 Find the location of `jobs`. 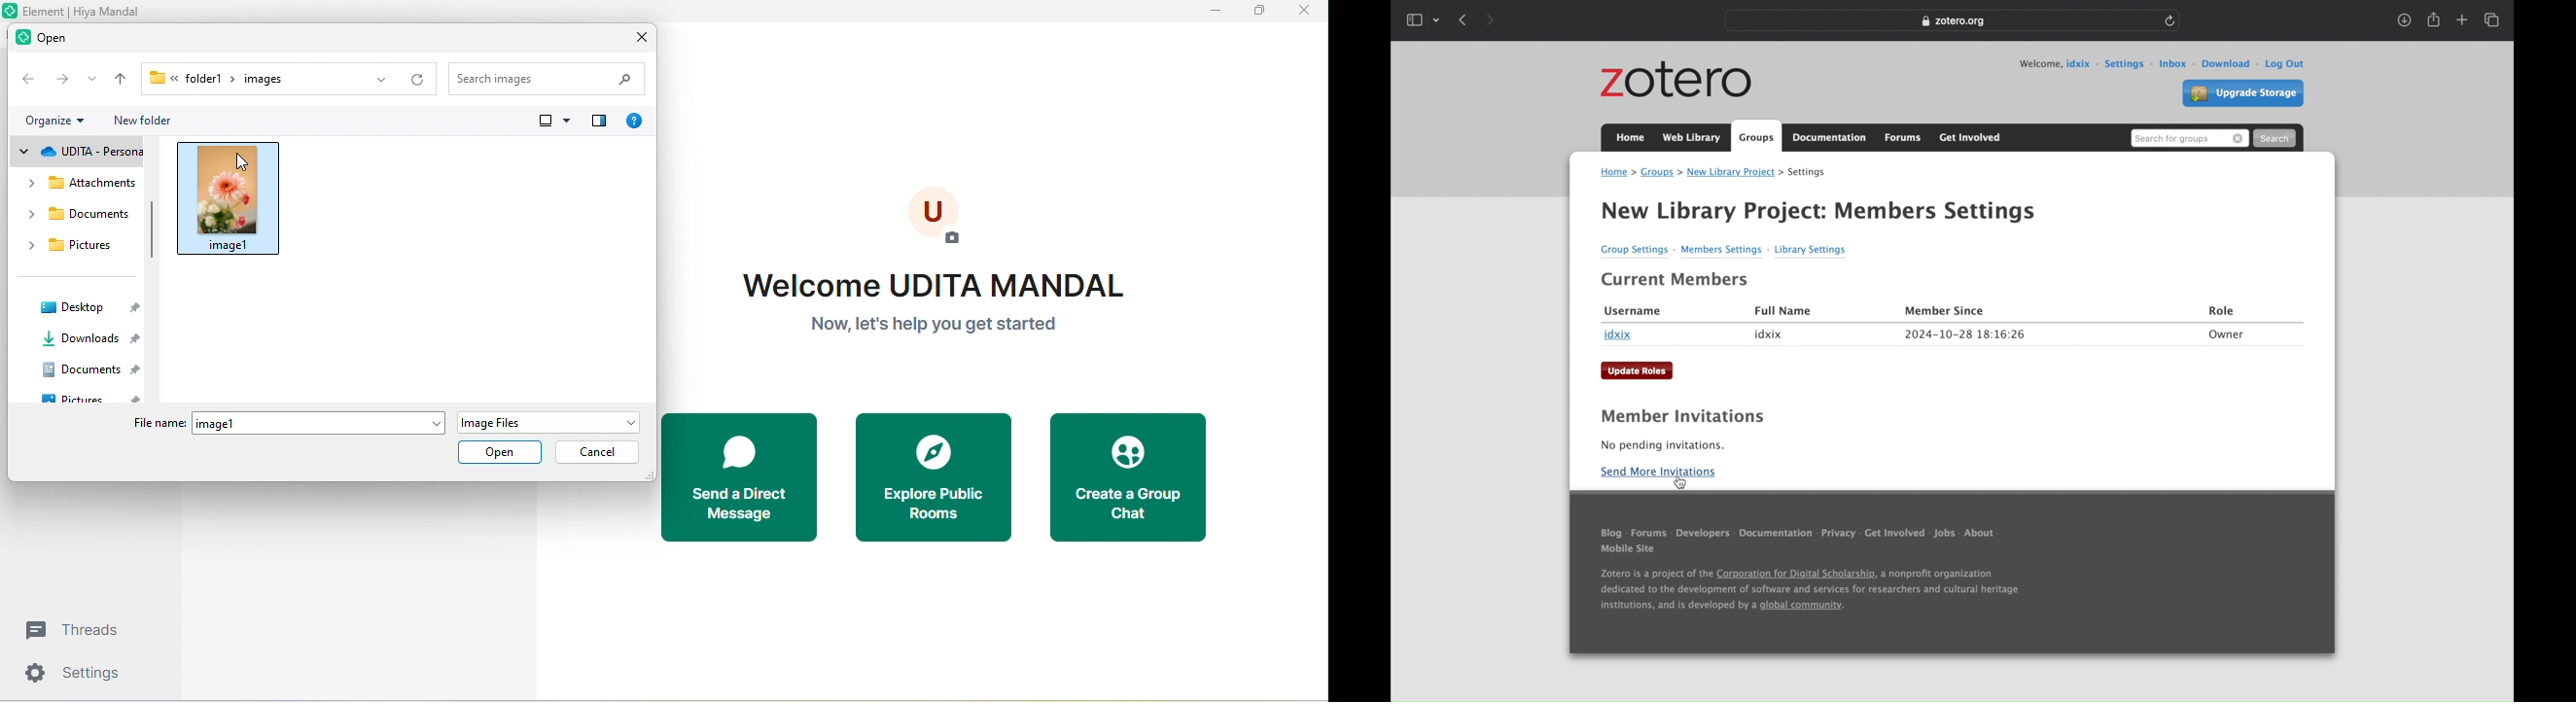

jobs is located at coordinates (1946, 533).